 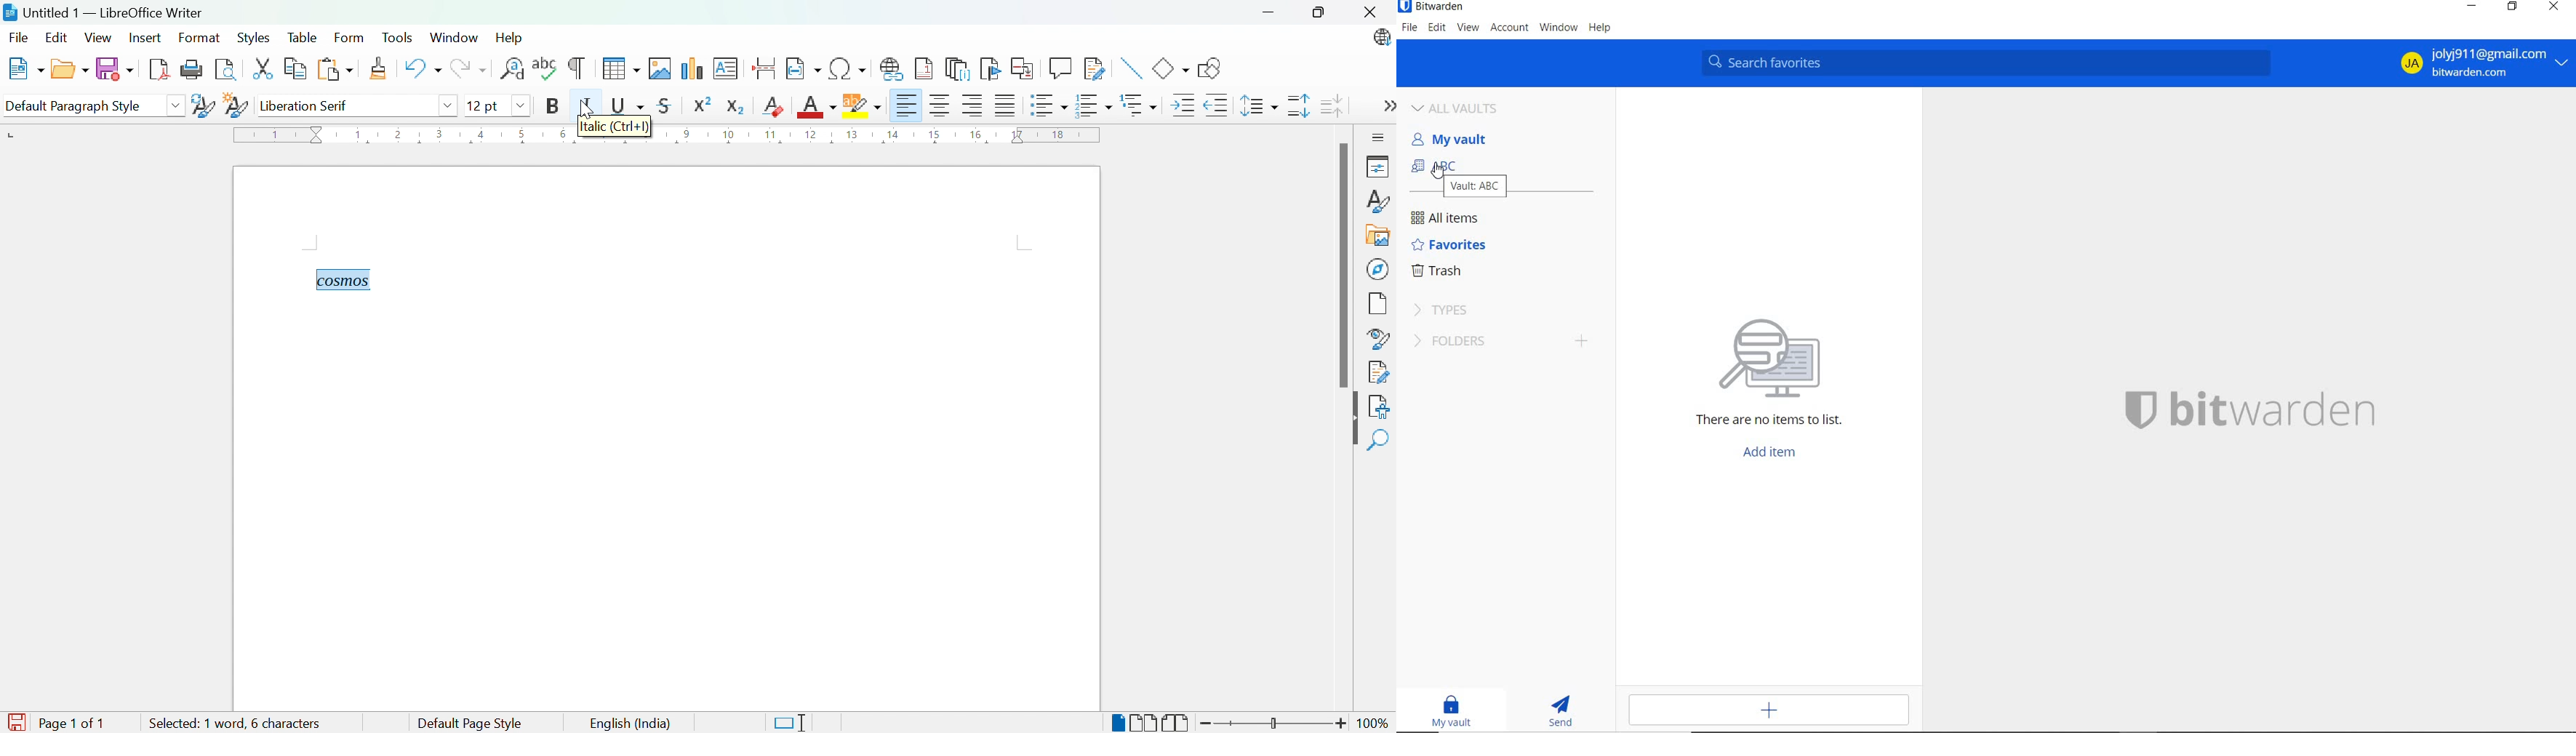 What do you see at coordinates (1322, 15) in the screenshot?
I see `Restore down` at bounding box center [1322, 15].